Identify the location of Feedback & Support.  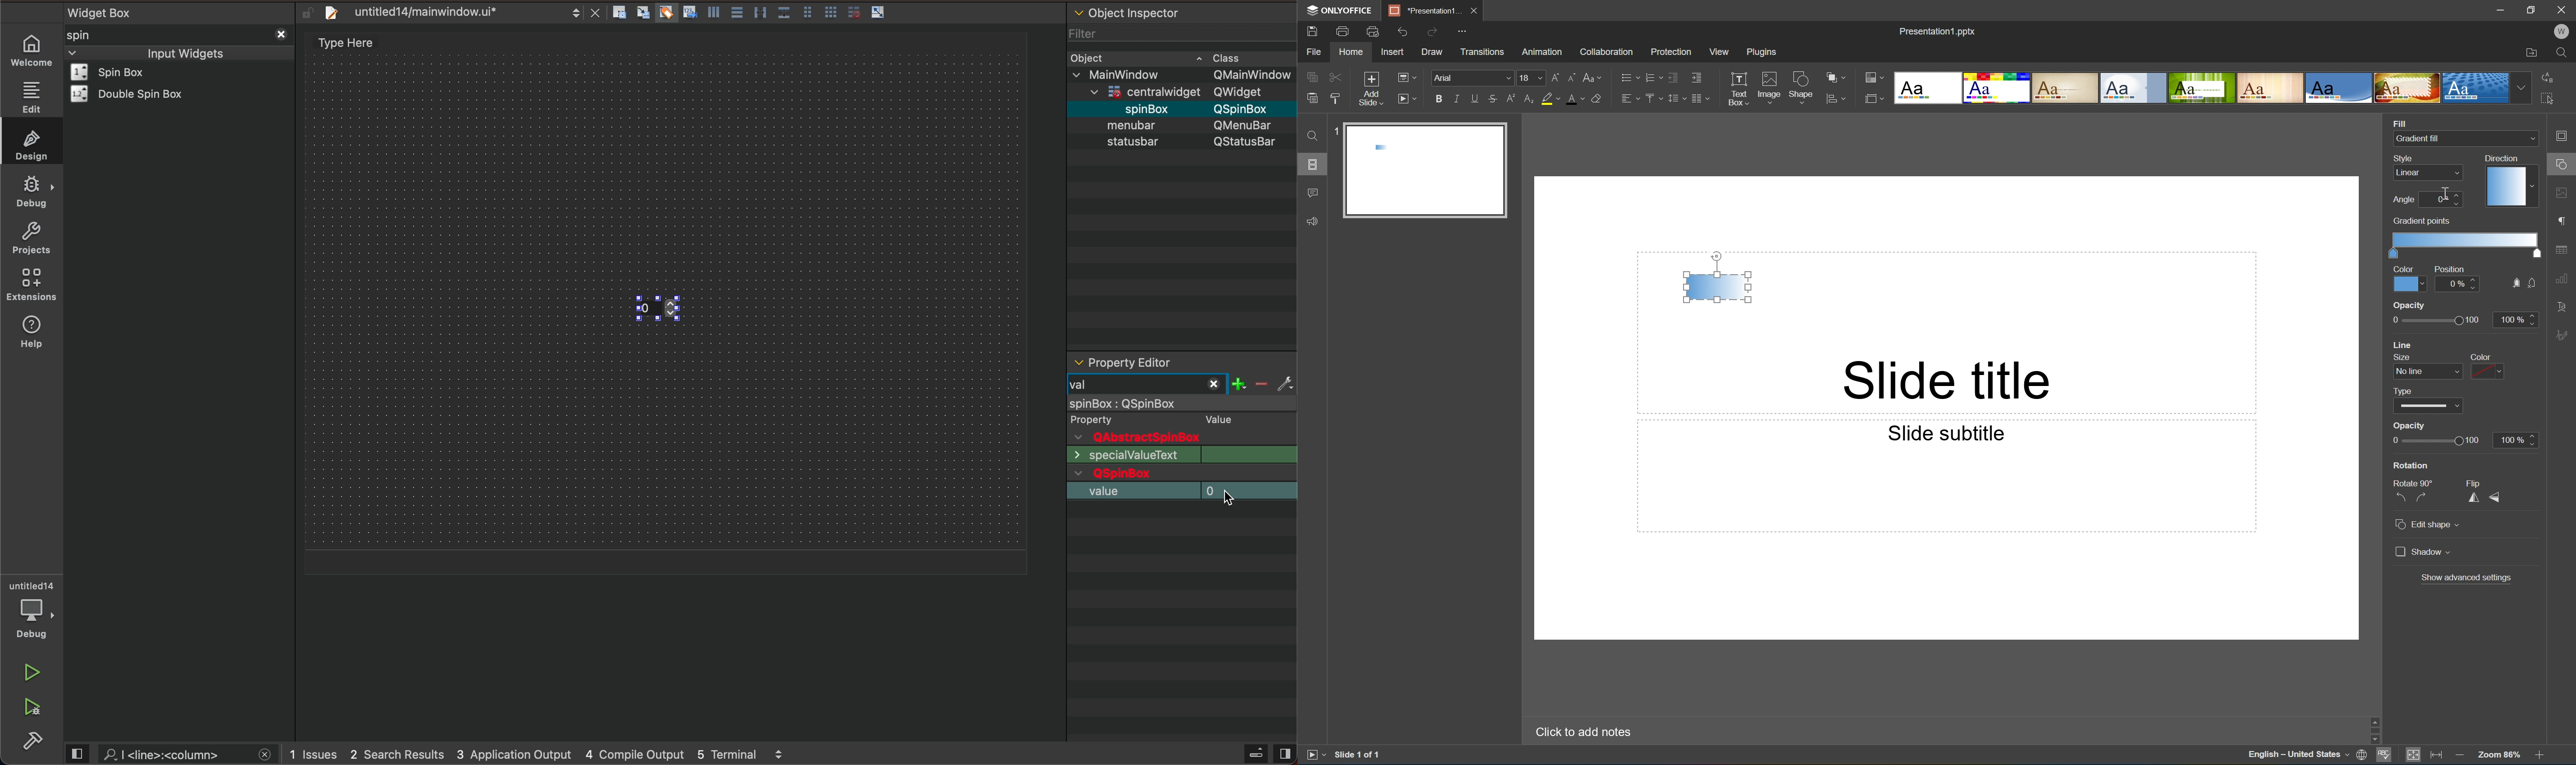
(1313, 221).